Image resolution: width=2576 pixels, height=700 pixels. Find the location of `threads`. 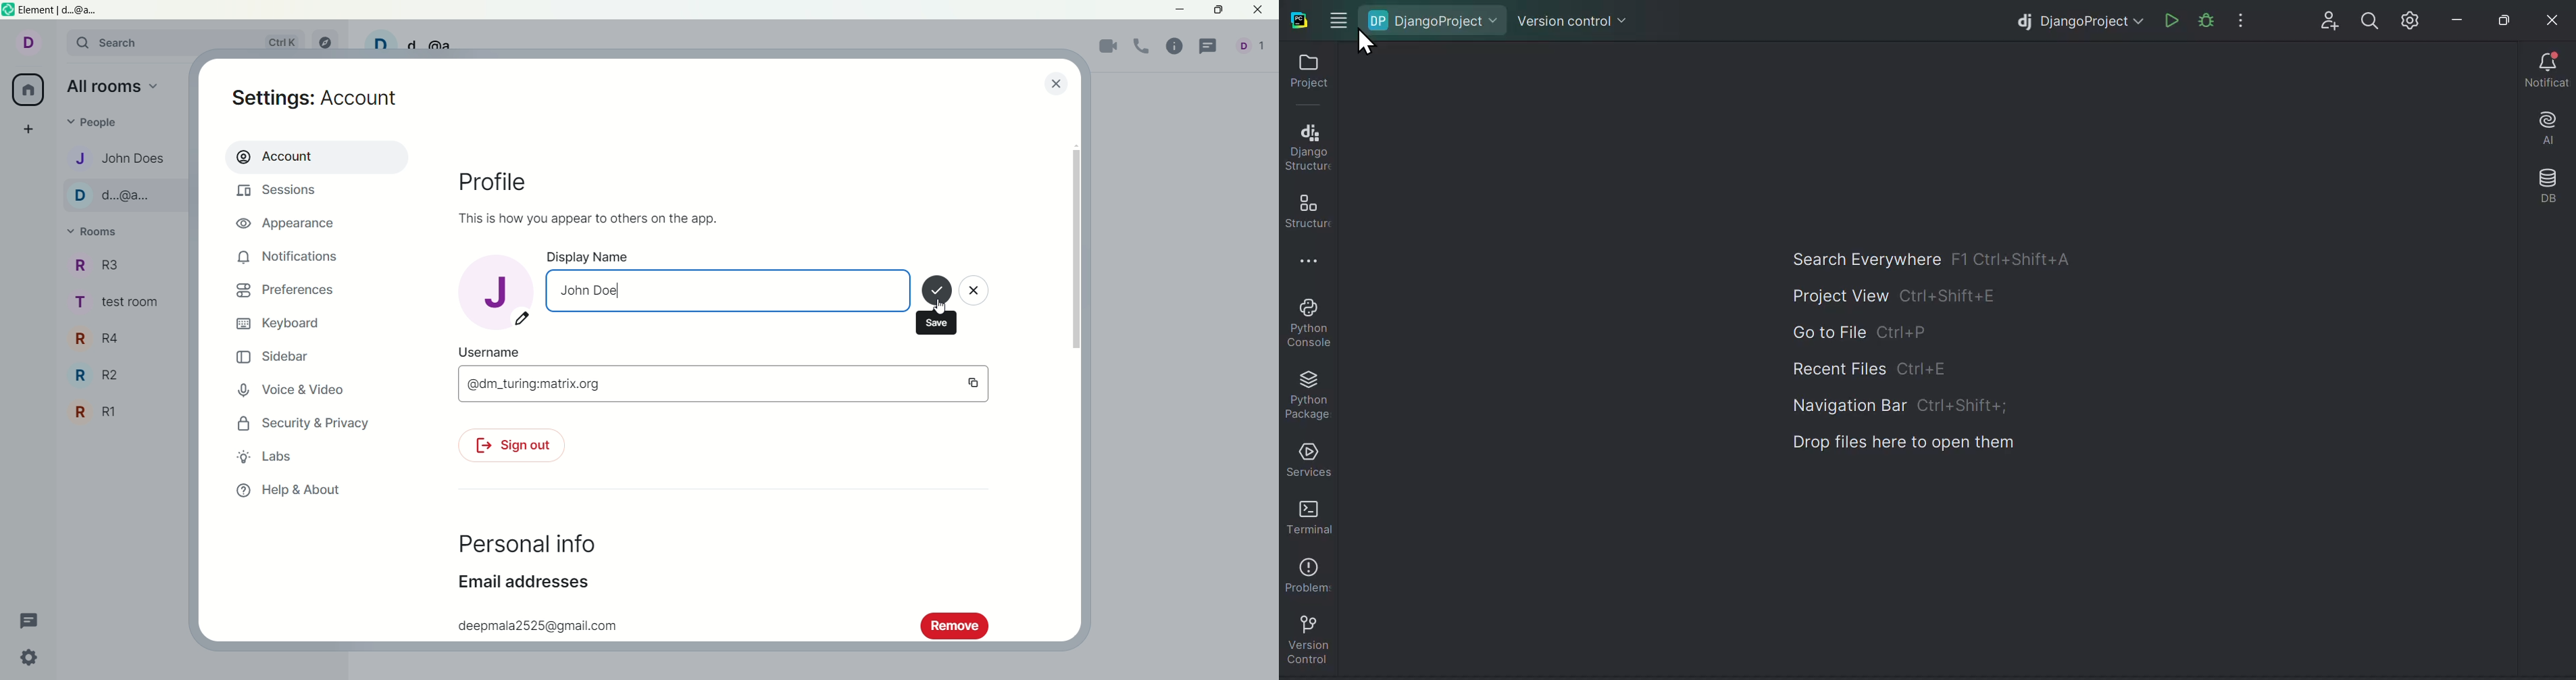

threads is located at coordinates (1211, 47).